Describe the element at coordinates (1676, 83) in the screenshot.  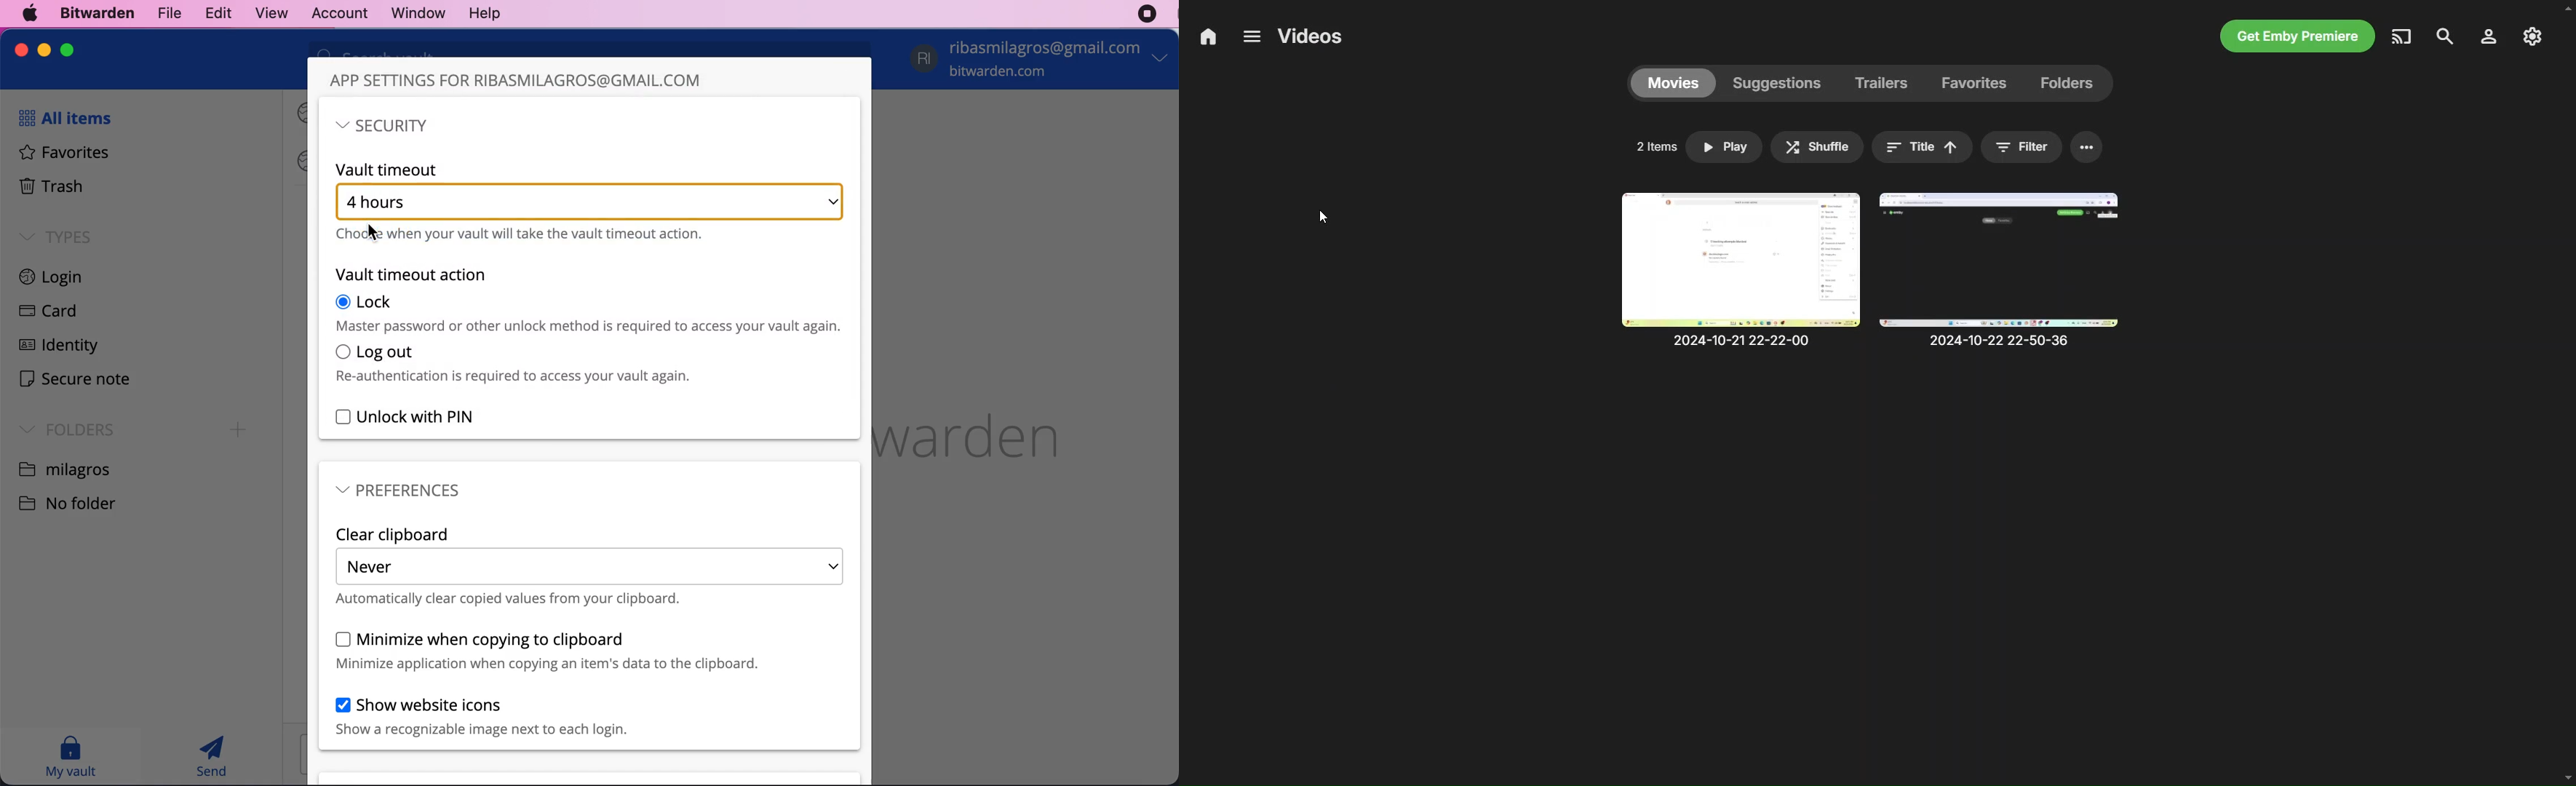
I see `movies` at that location.